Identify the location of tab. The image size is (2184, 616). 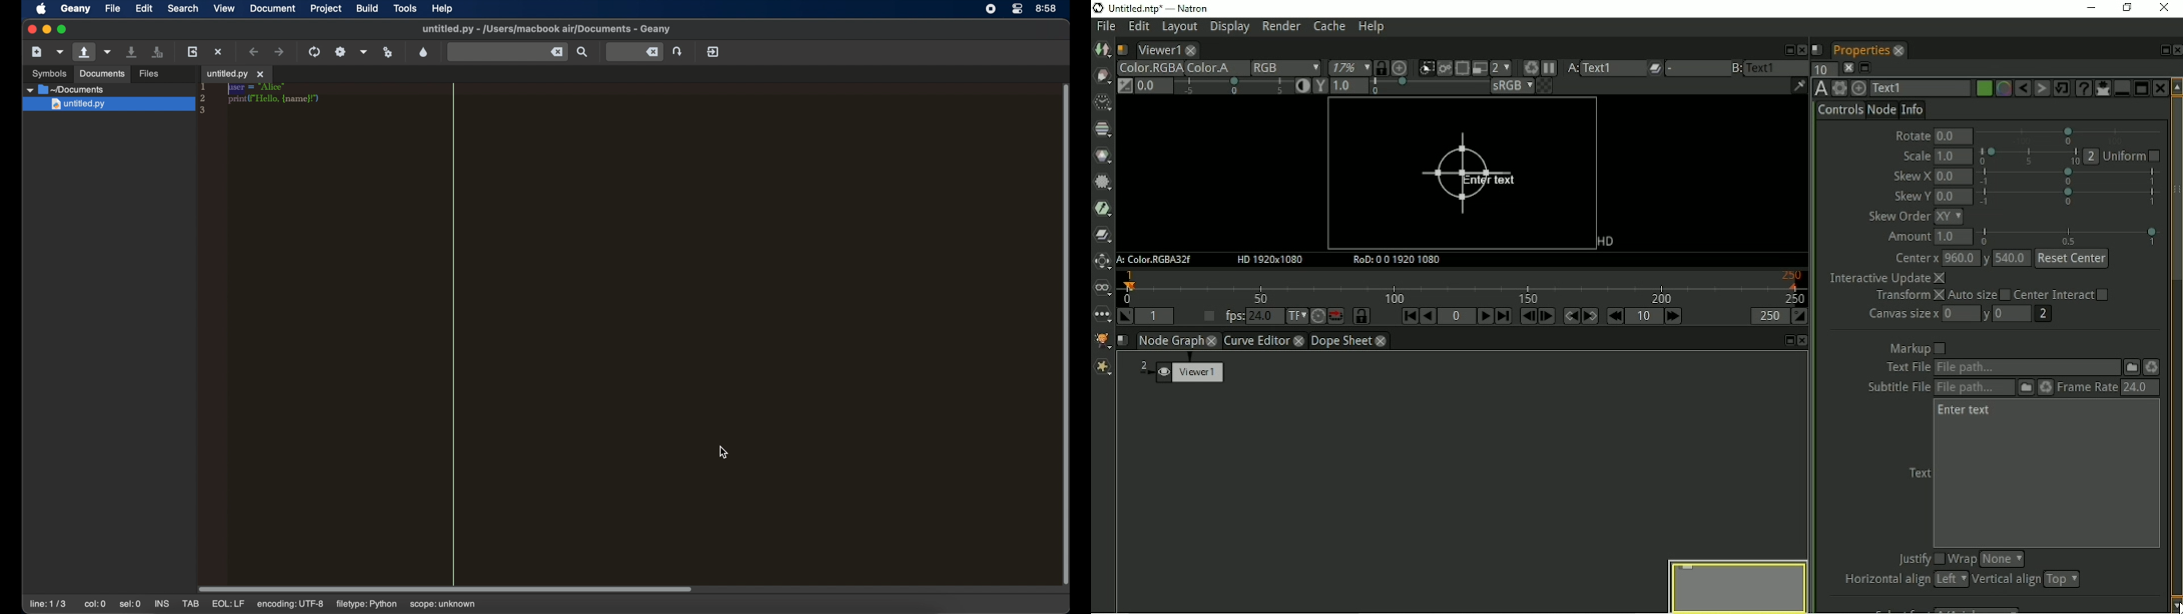
(192, 604).